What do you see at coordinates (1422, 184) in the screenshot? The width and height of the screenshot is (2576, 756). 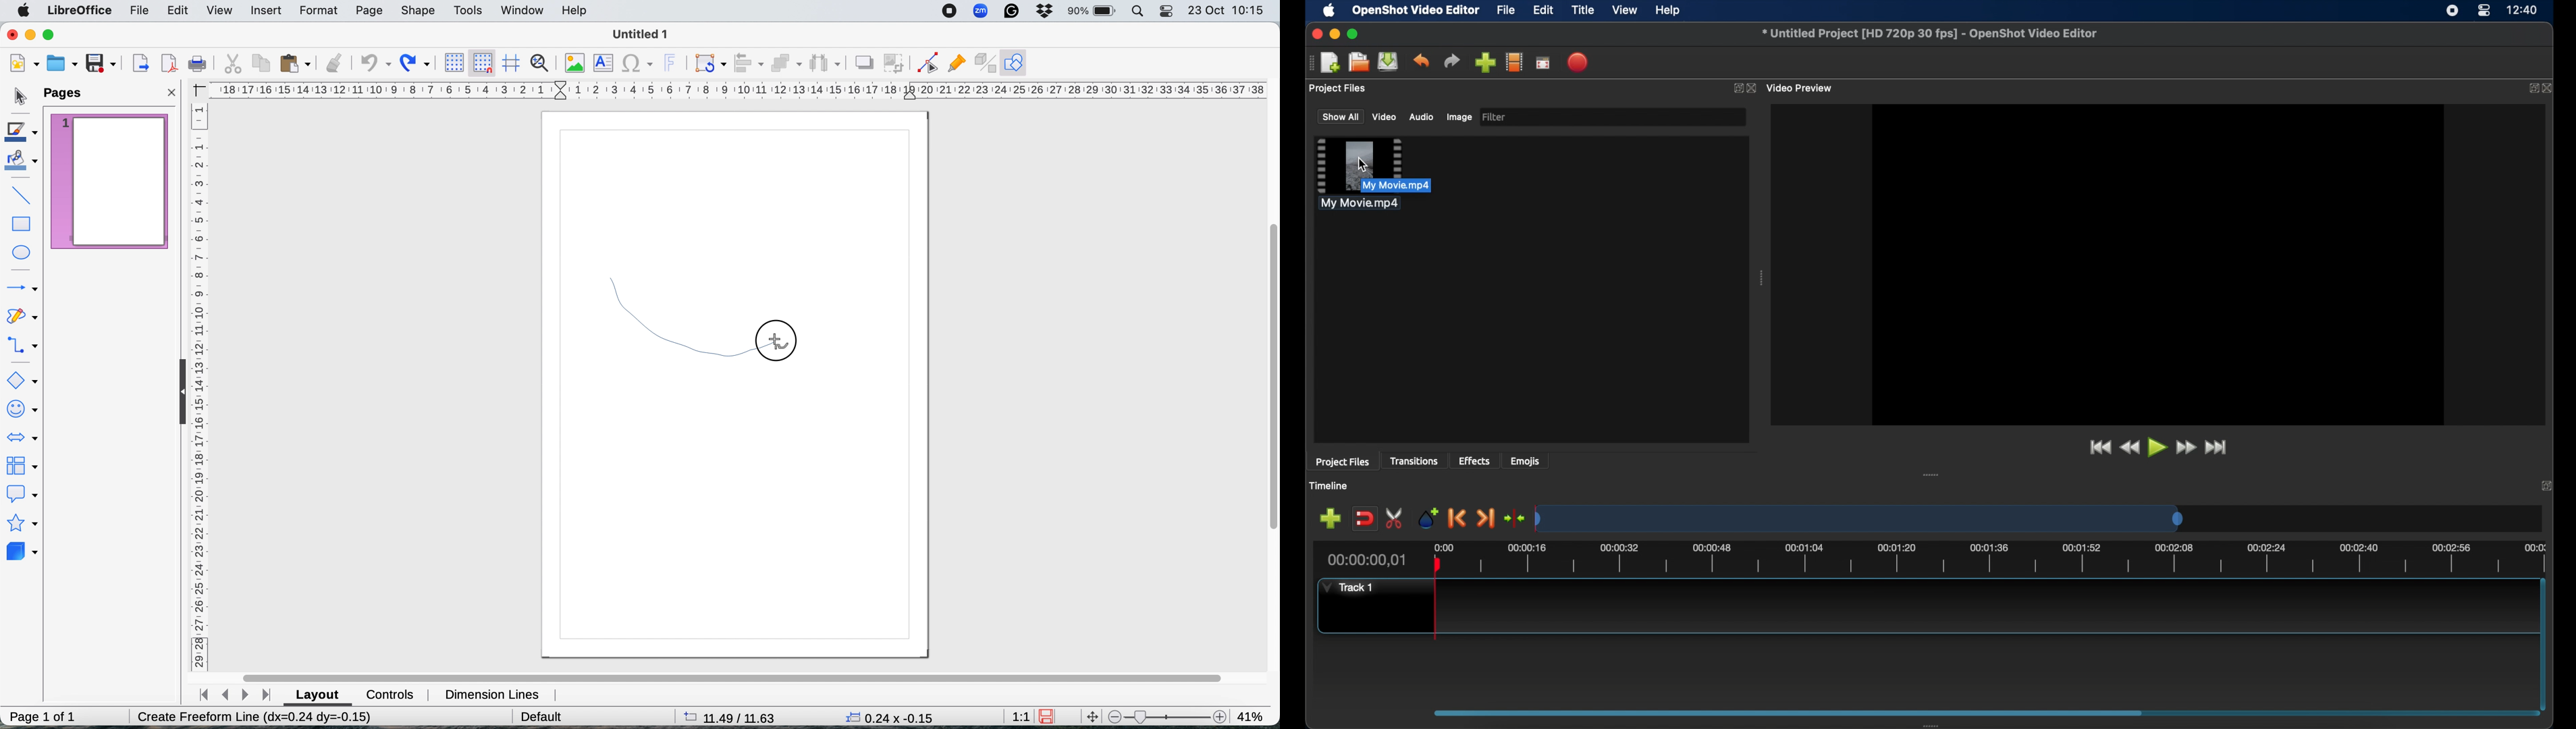 I see `tooltip` at bounding box center [1422, 184].